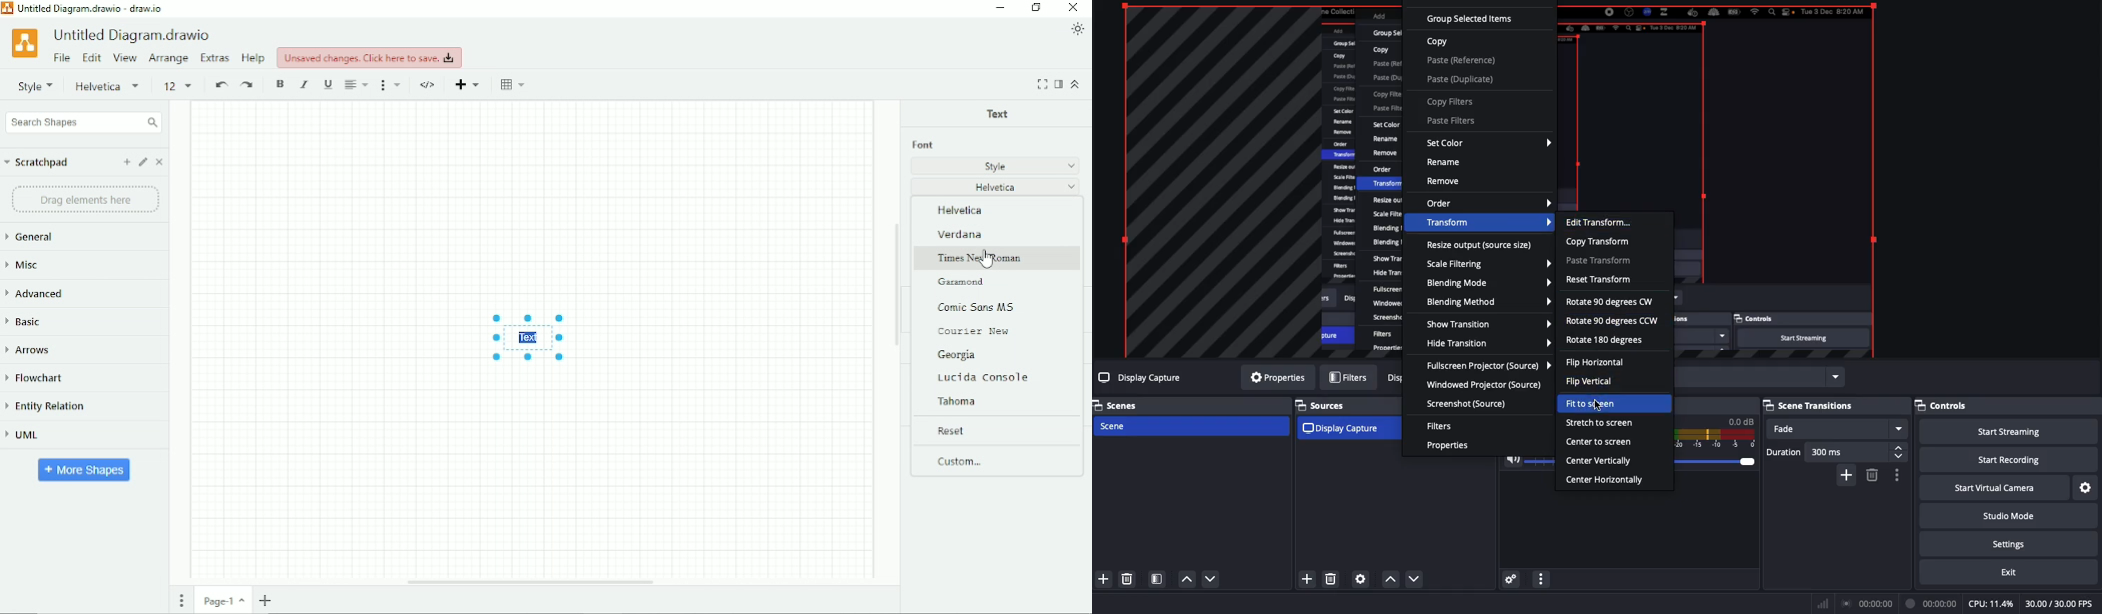 The width and height of the screenshot is (2128, 616). Describe the element at coordinates (280, 84) in the screenshot. I see `Bold` at that location.